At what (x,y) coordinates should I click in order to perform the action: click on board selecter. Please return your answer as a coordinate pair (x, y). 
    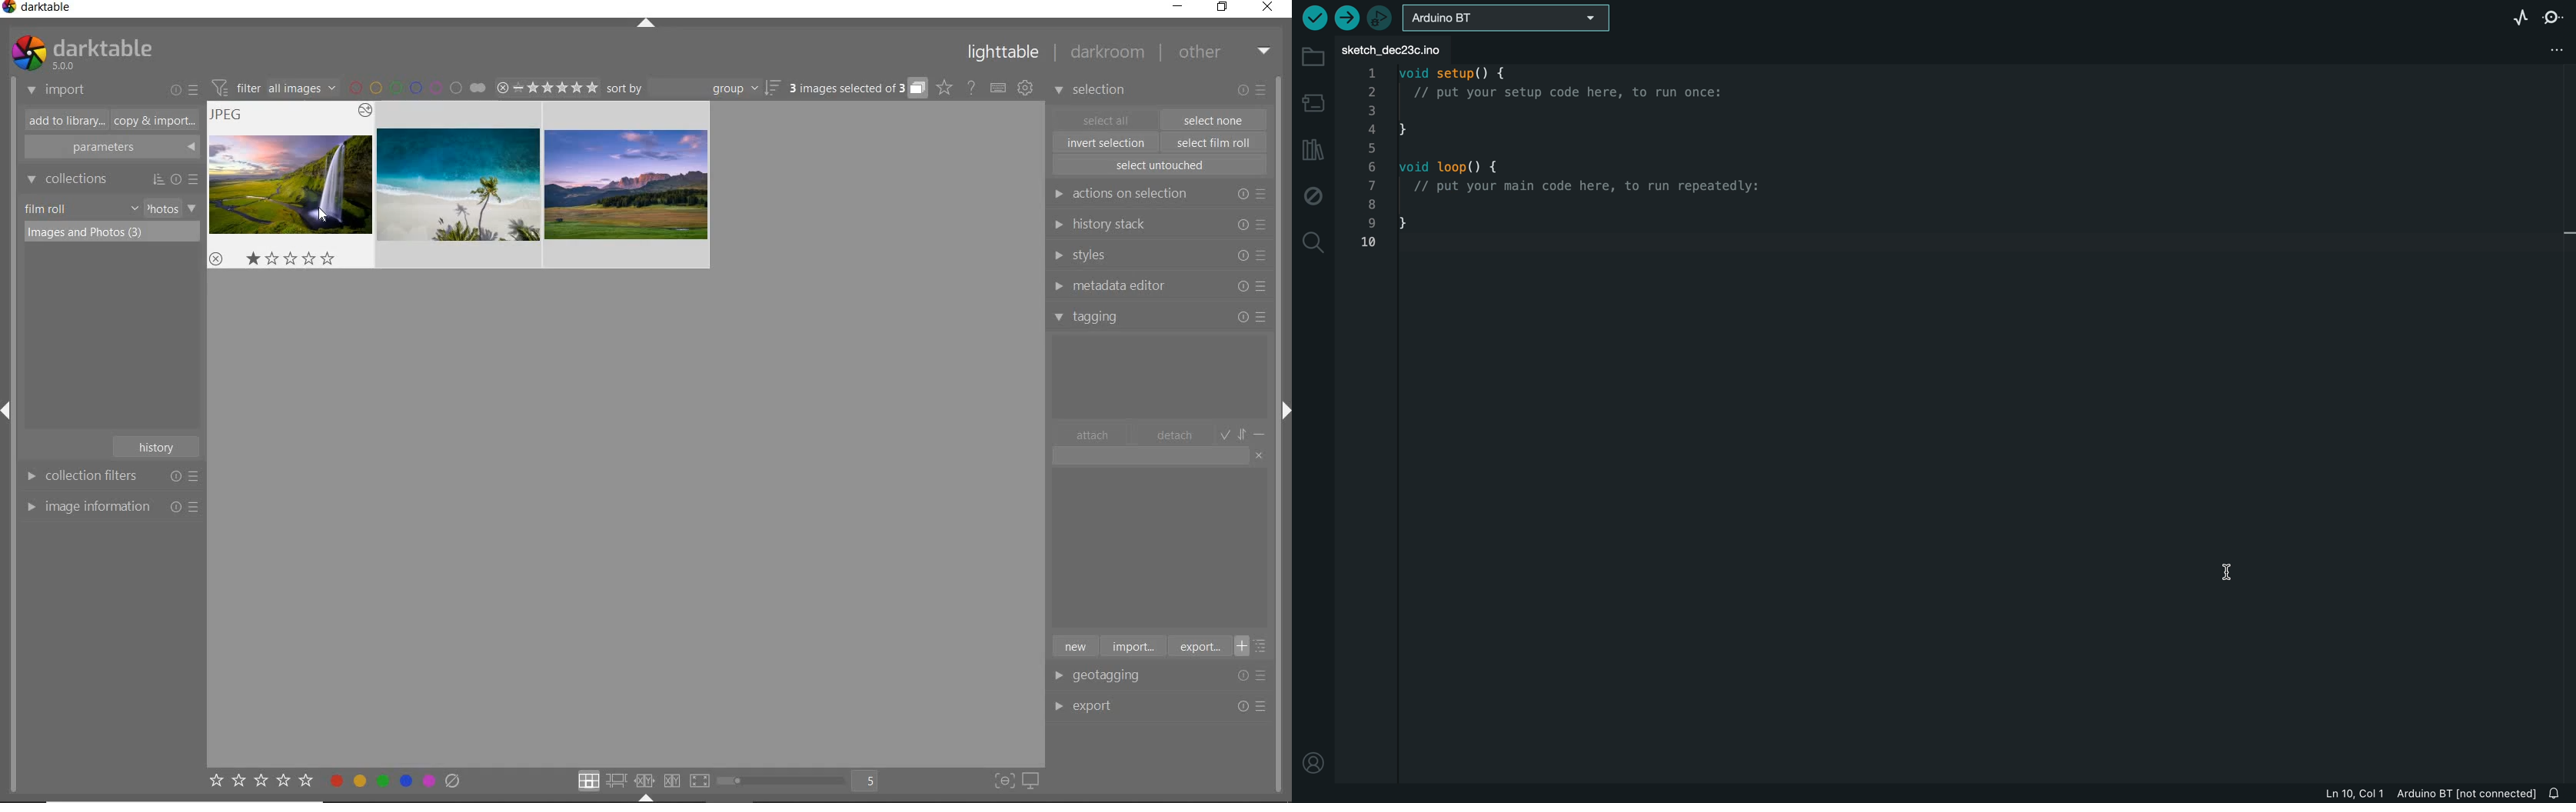
    Looking at the image, I should click on (1509, 16).